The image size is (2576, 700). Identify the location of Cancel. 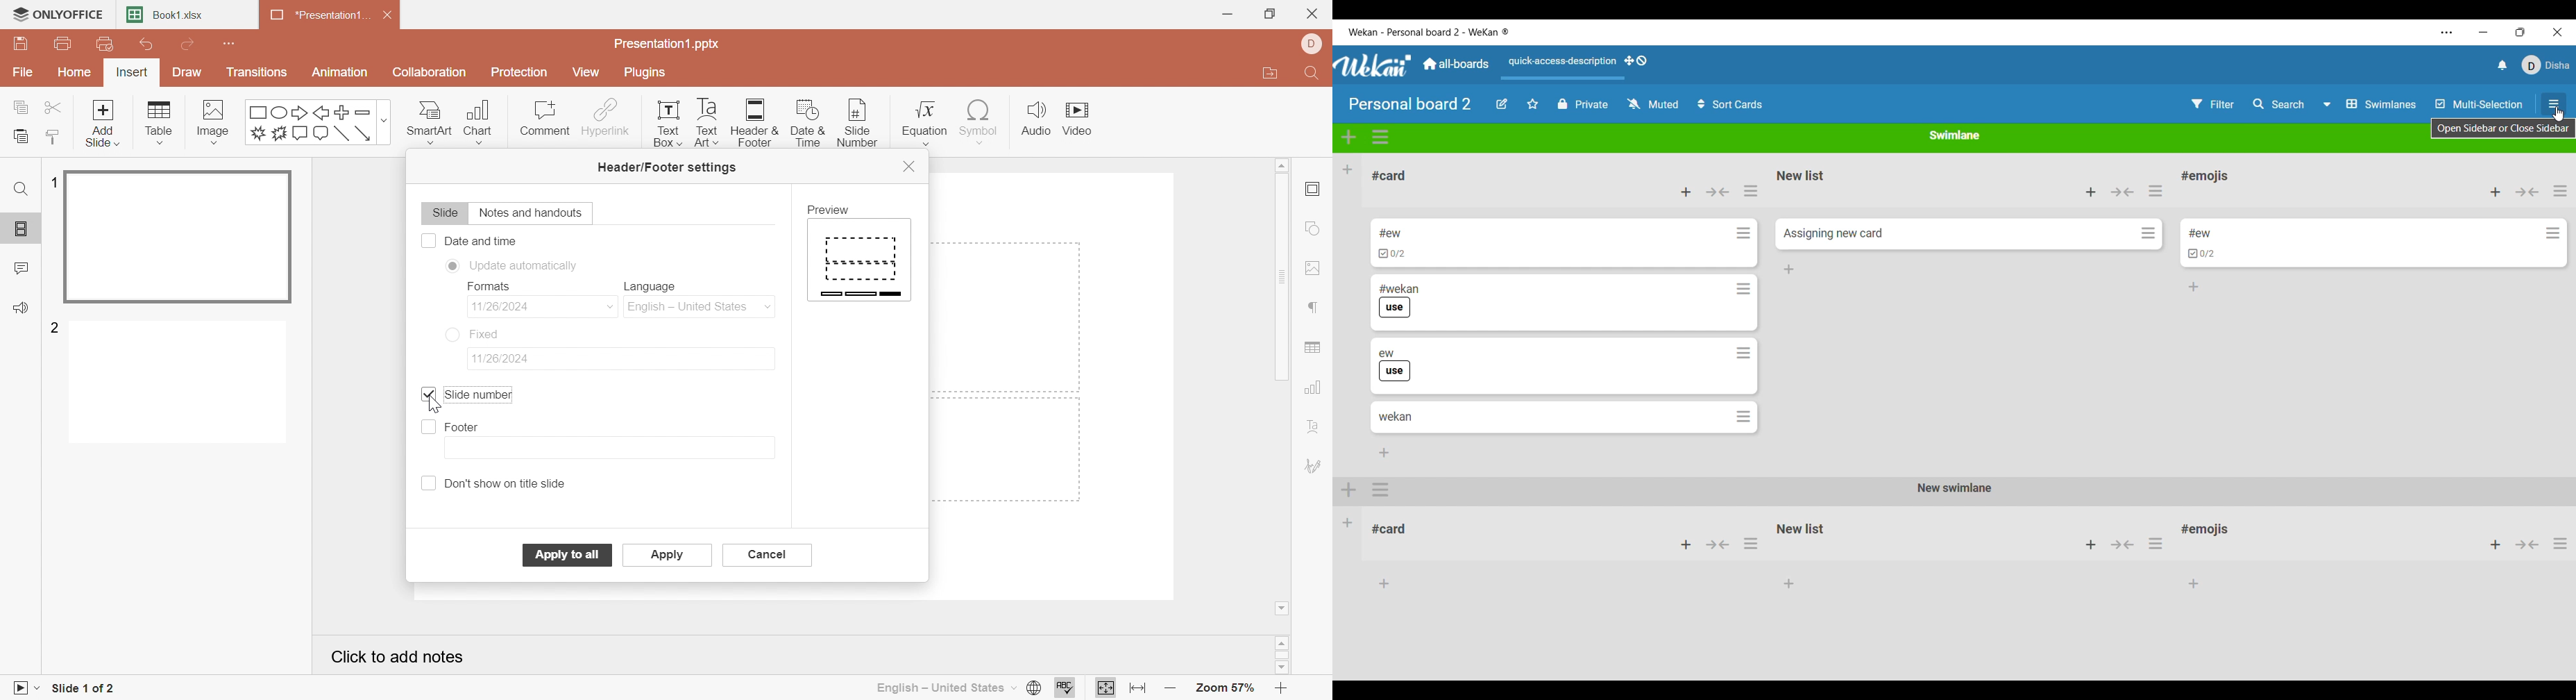
(768, 555).